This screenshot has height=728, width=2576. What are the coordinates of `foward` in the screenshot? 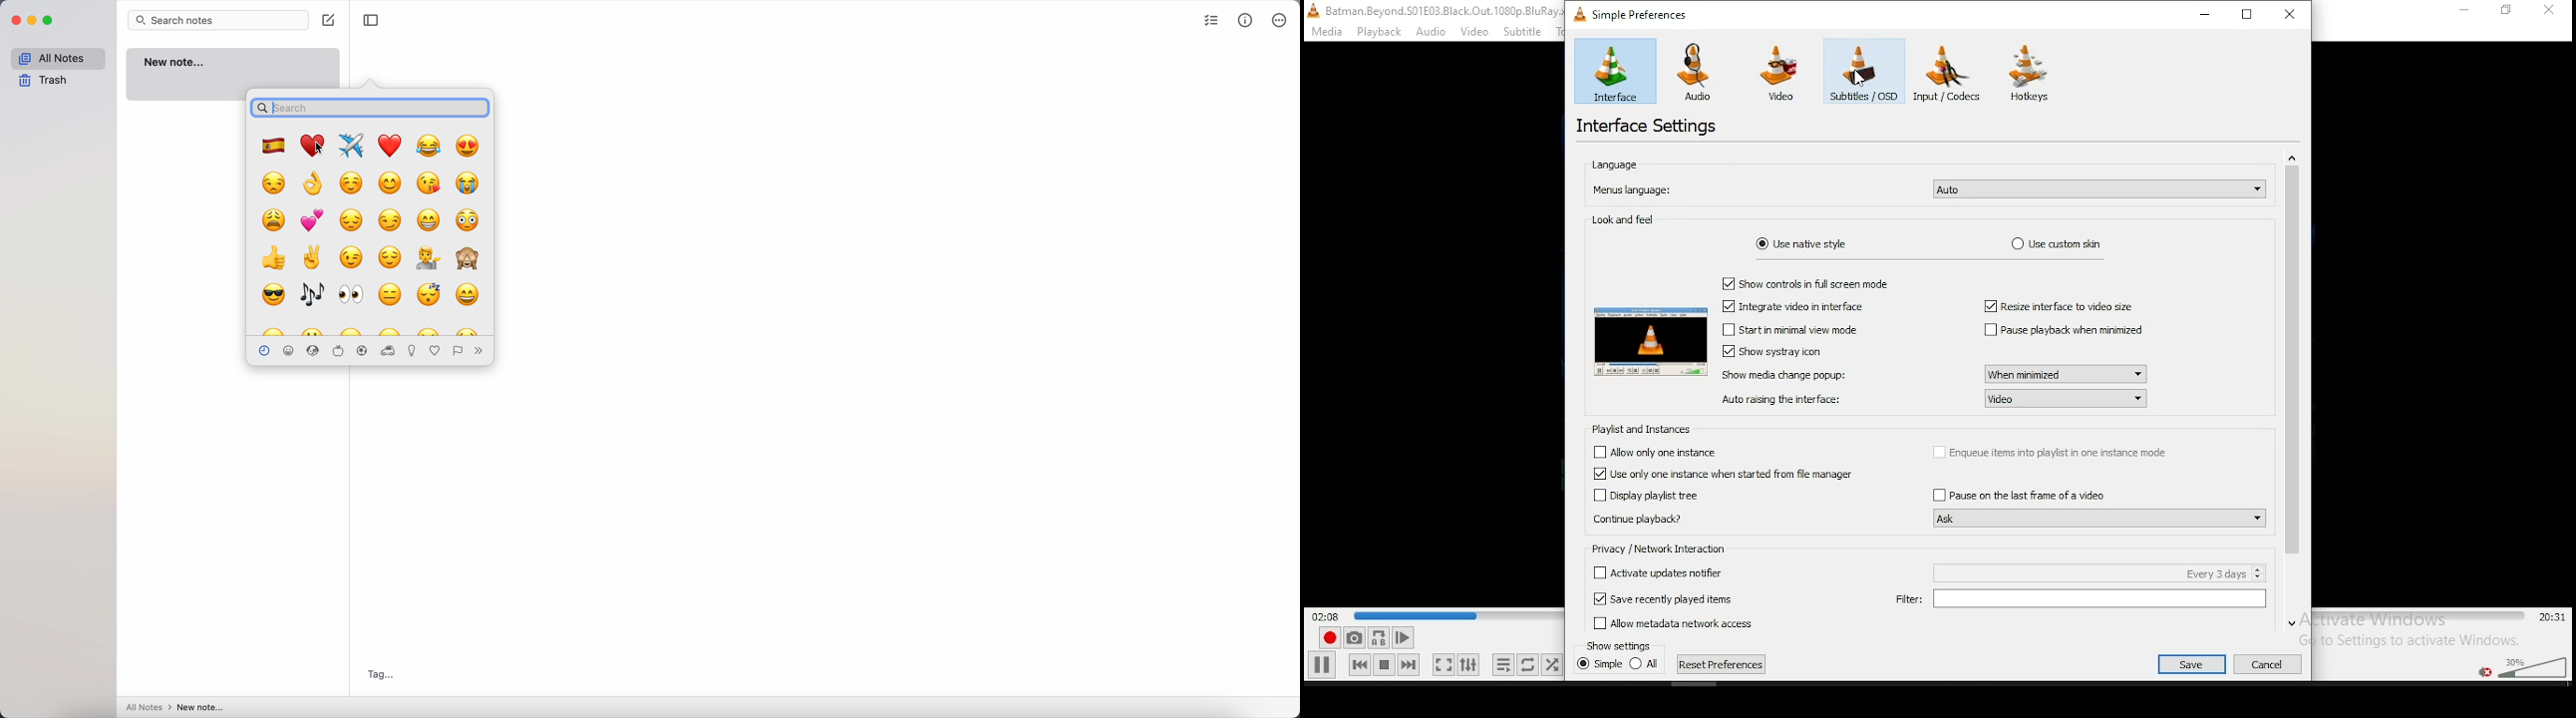 It's located at (479, 351).